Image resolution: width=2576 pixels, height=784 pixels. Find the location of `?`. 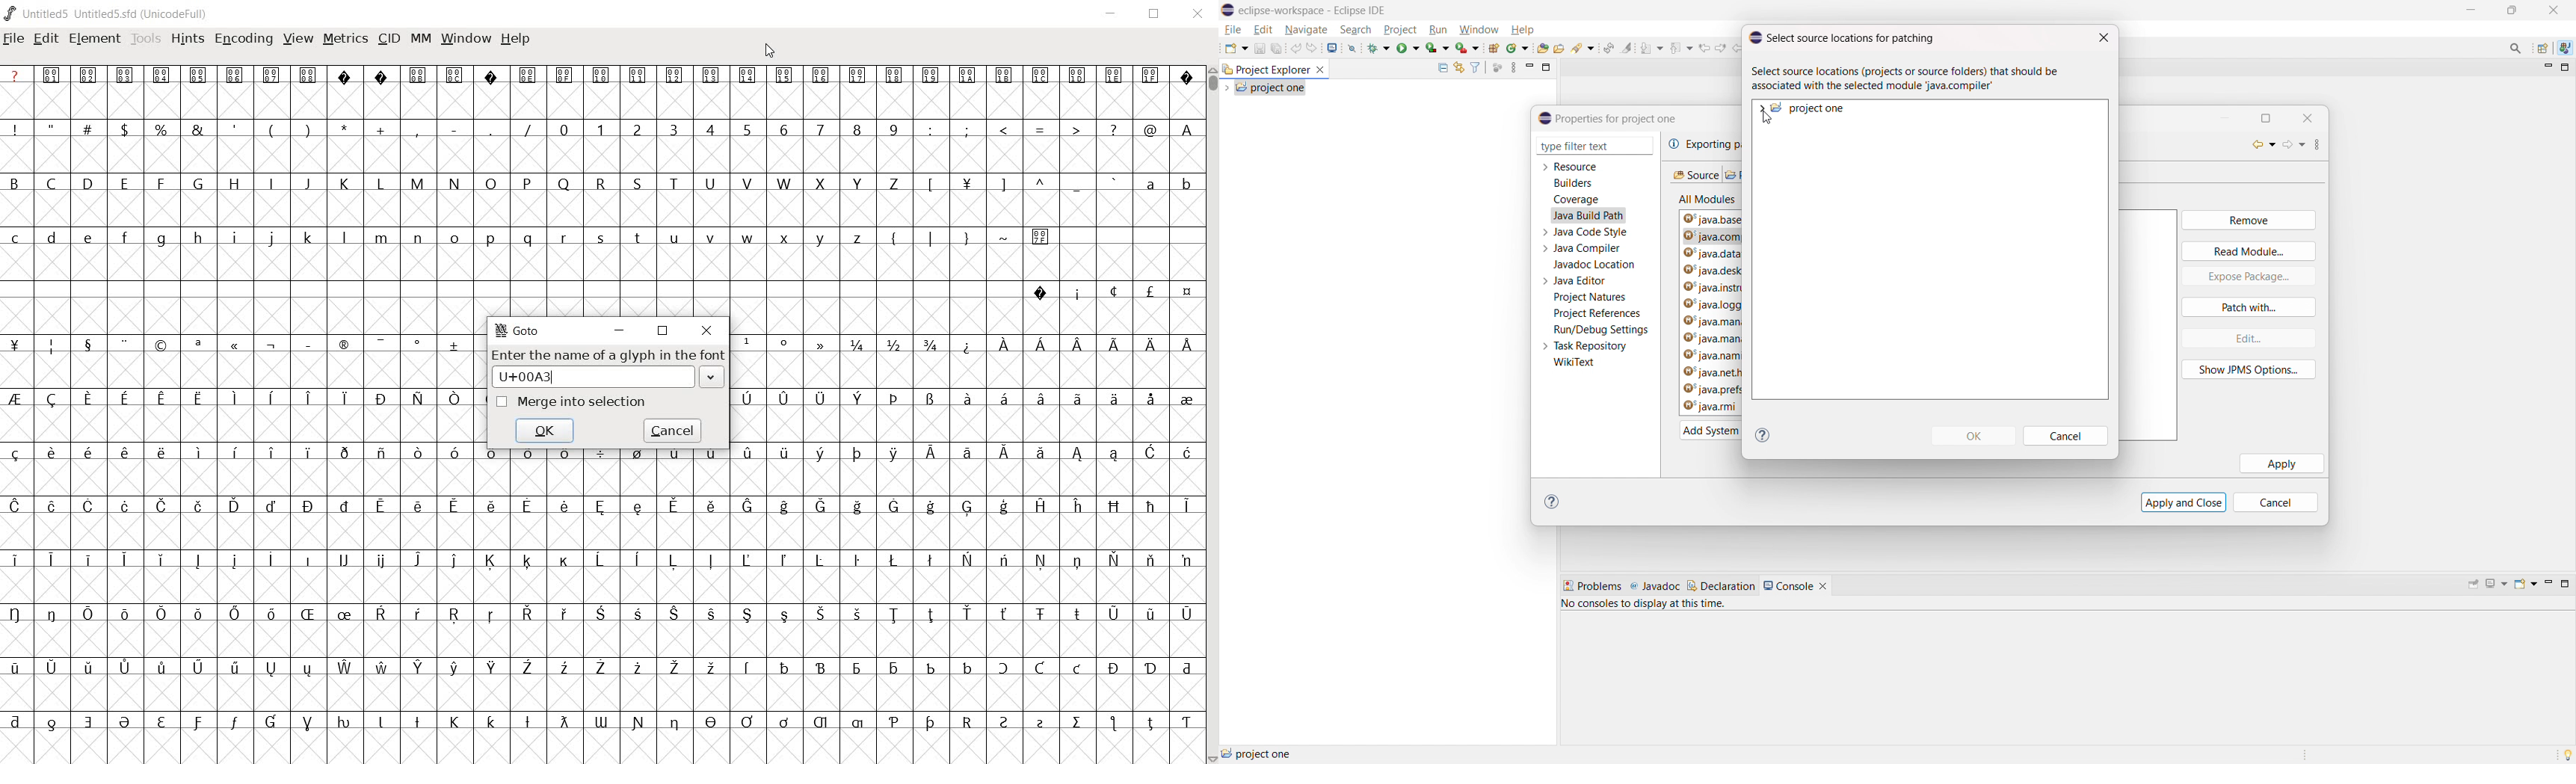

? is located at coordinates (1112, 130).